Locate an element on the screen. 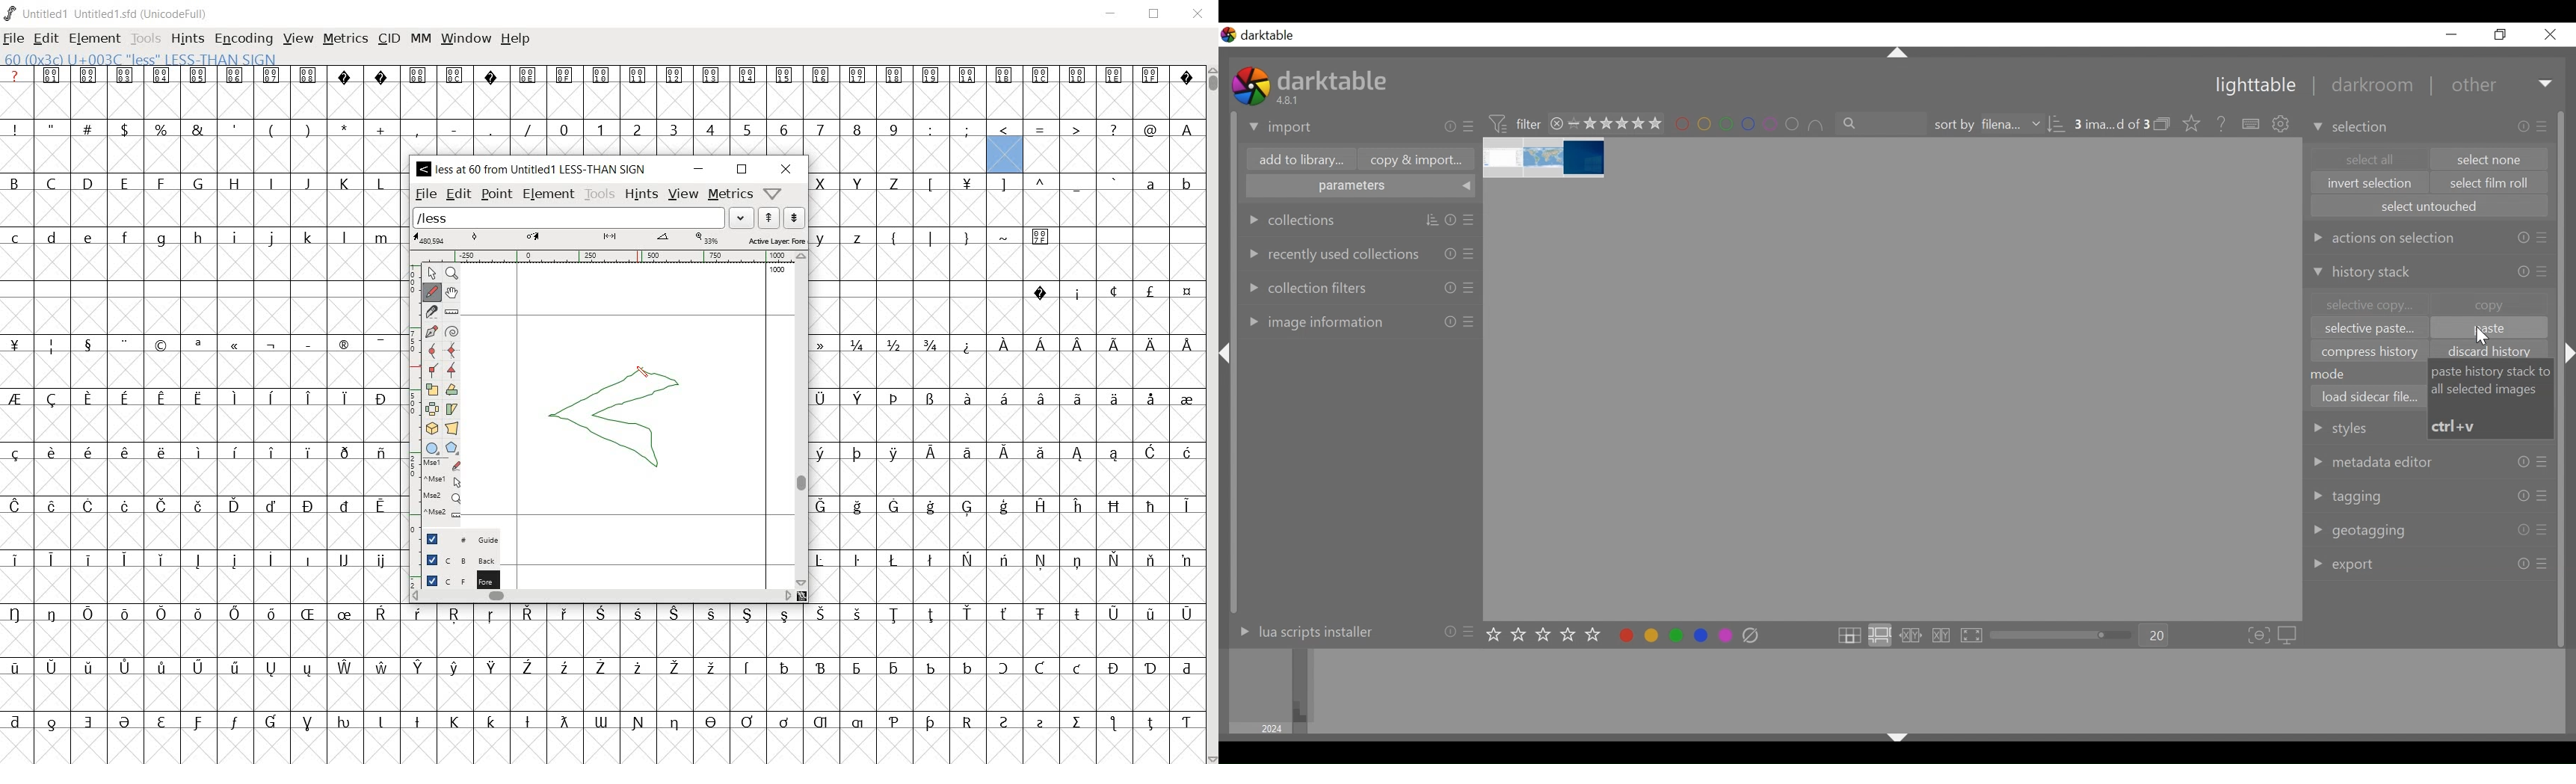 The width and height of the screenshot is (2576, 784). info is located at coordinates (2524, 563).